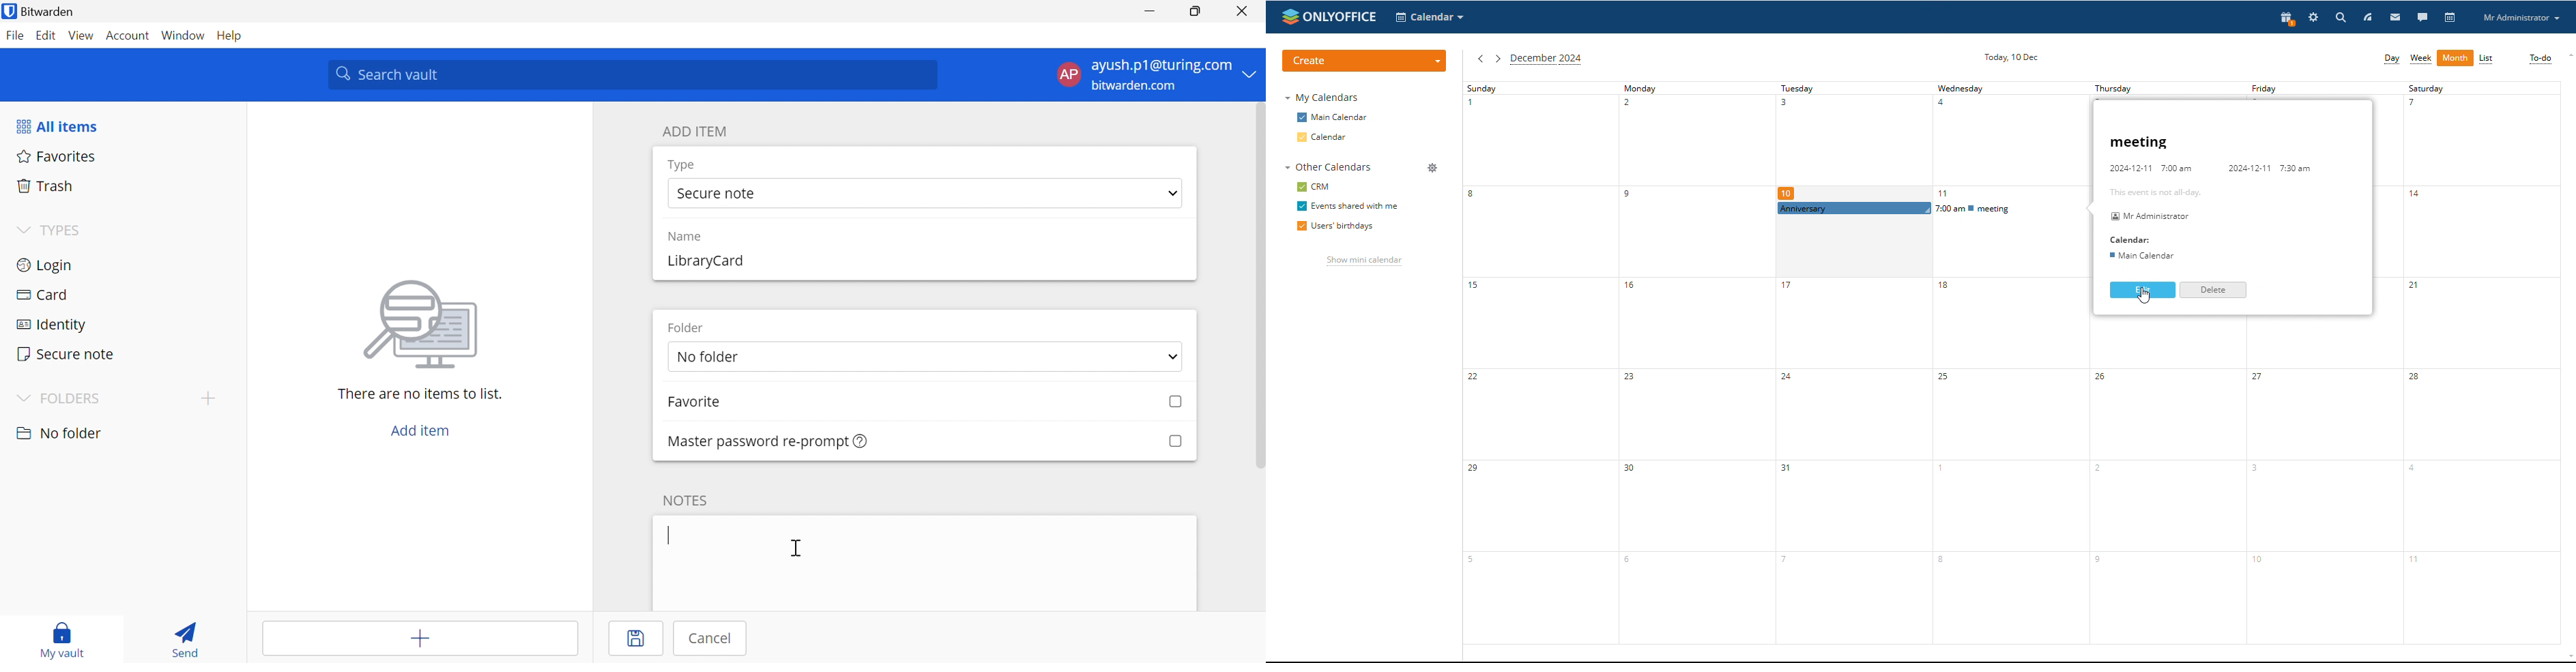 Image resolution: width=2576 pixels, height=672 pixels. I want to click on Add item, so click(421, 639).